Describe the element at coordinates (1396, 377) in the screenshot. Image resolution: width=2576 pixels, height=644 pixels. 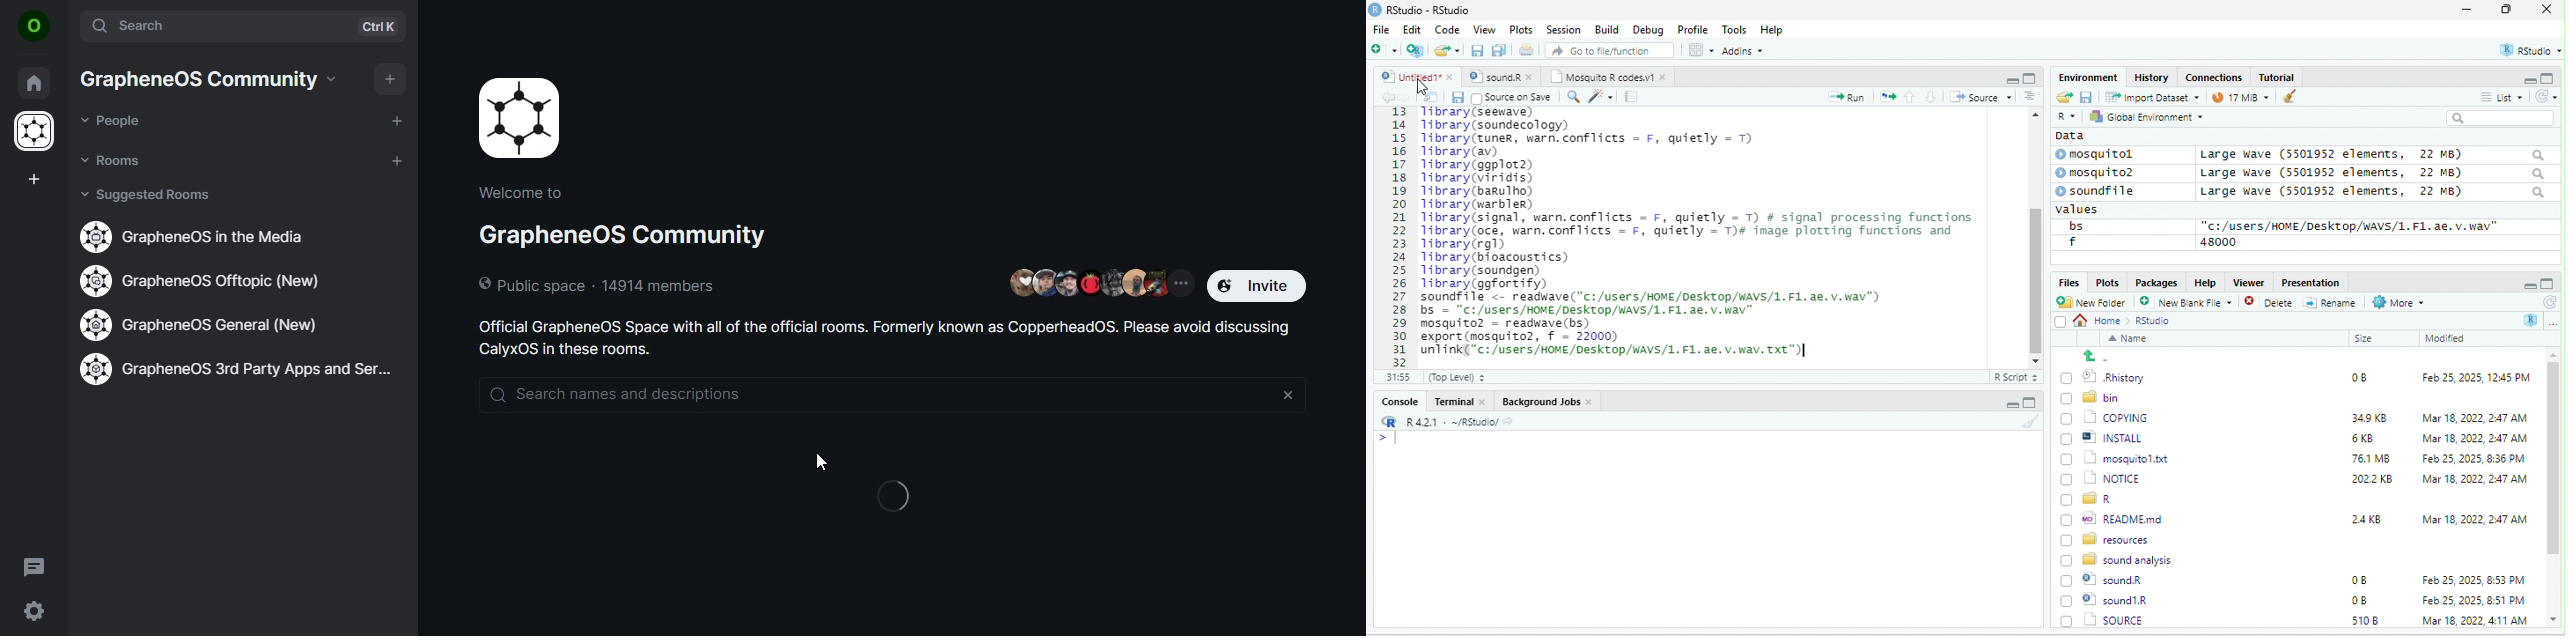
I see `31:55` at that location.